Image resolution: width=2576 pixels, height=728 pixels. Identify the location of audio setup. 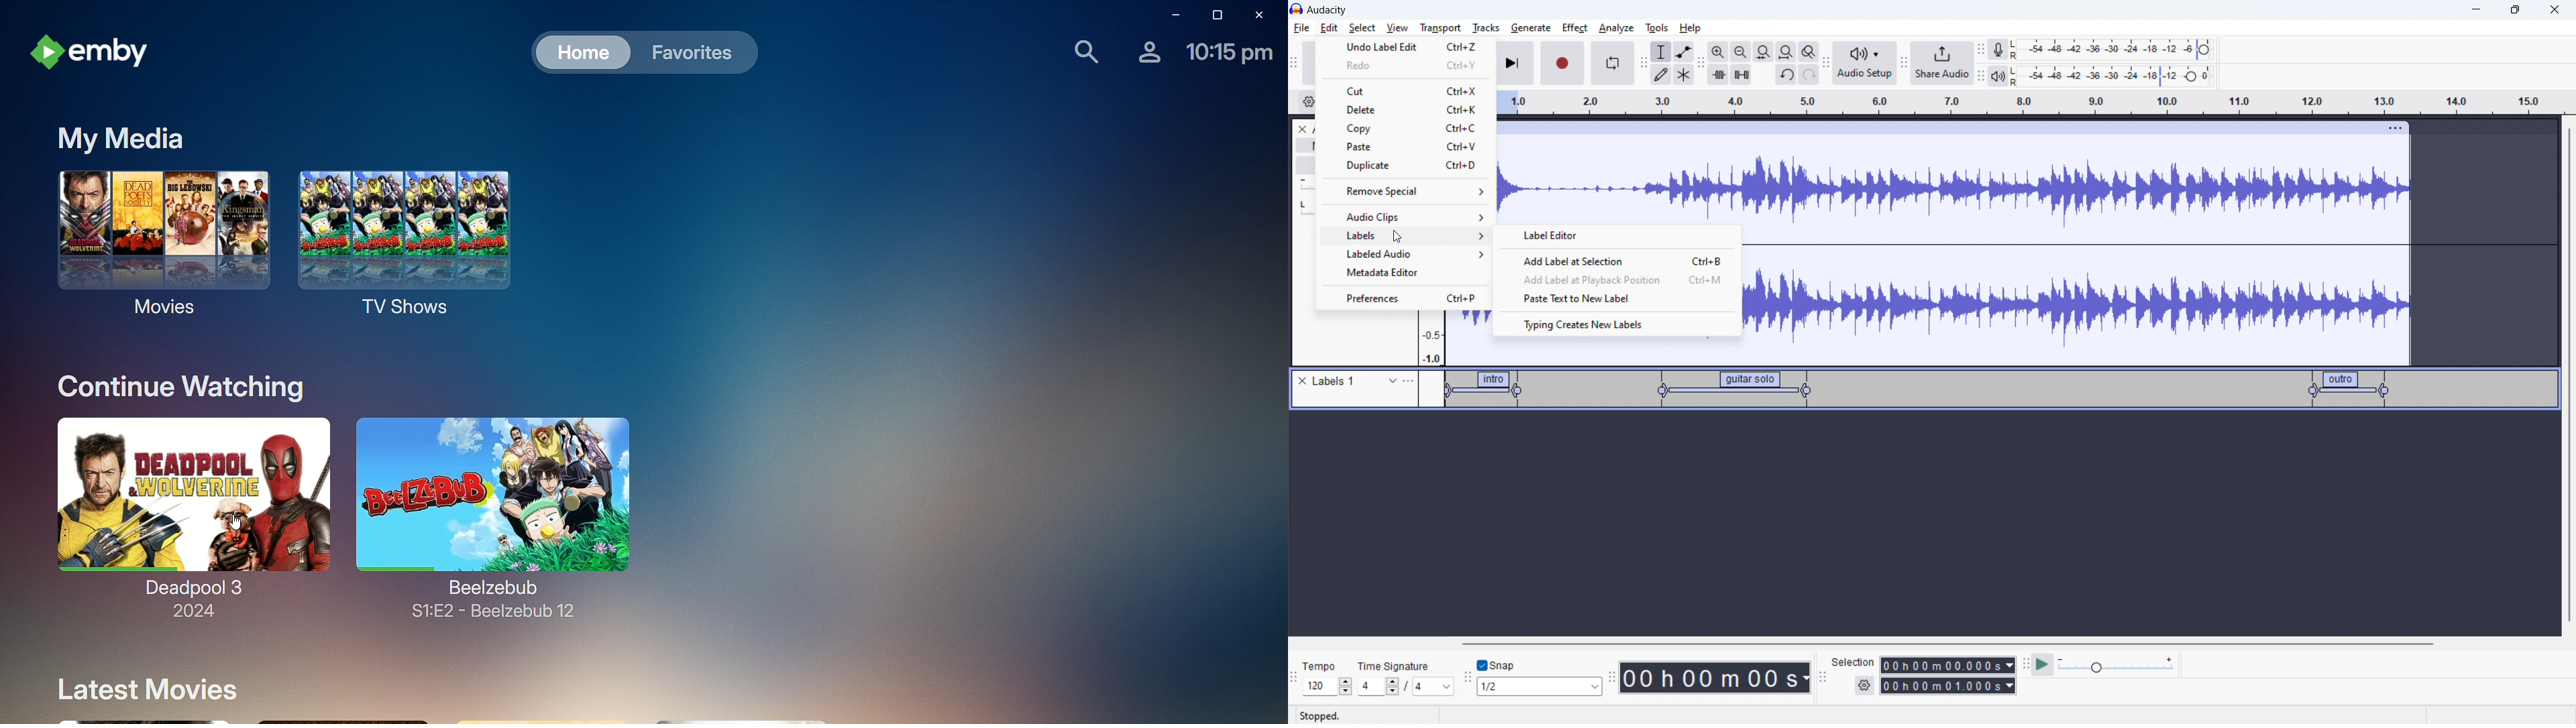
(1865, 64).